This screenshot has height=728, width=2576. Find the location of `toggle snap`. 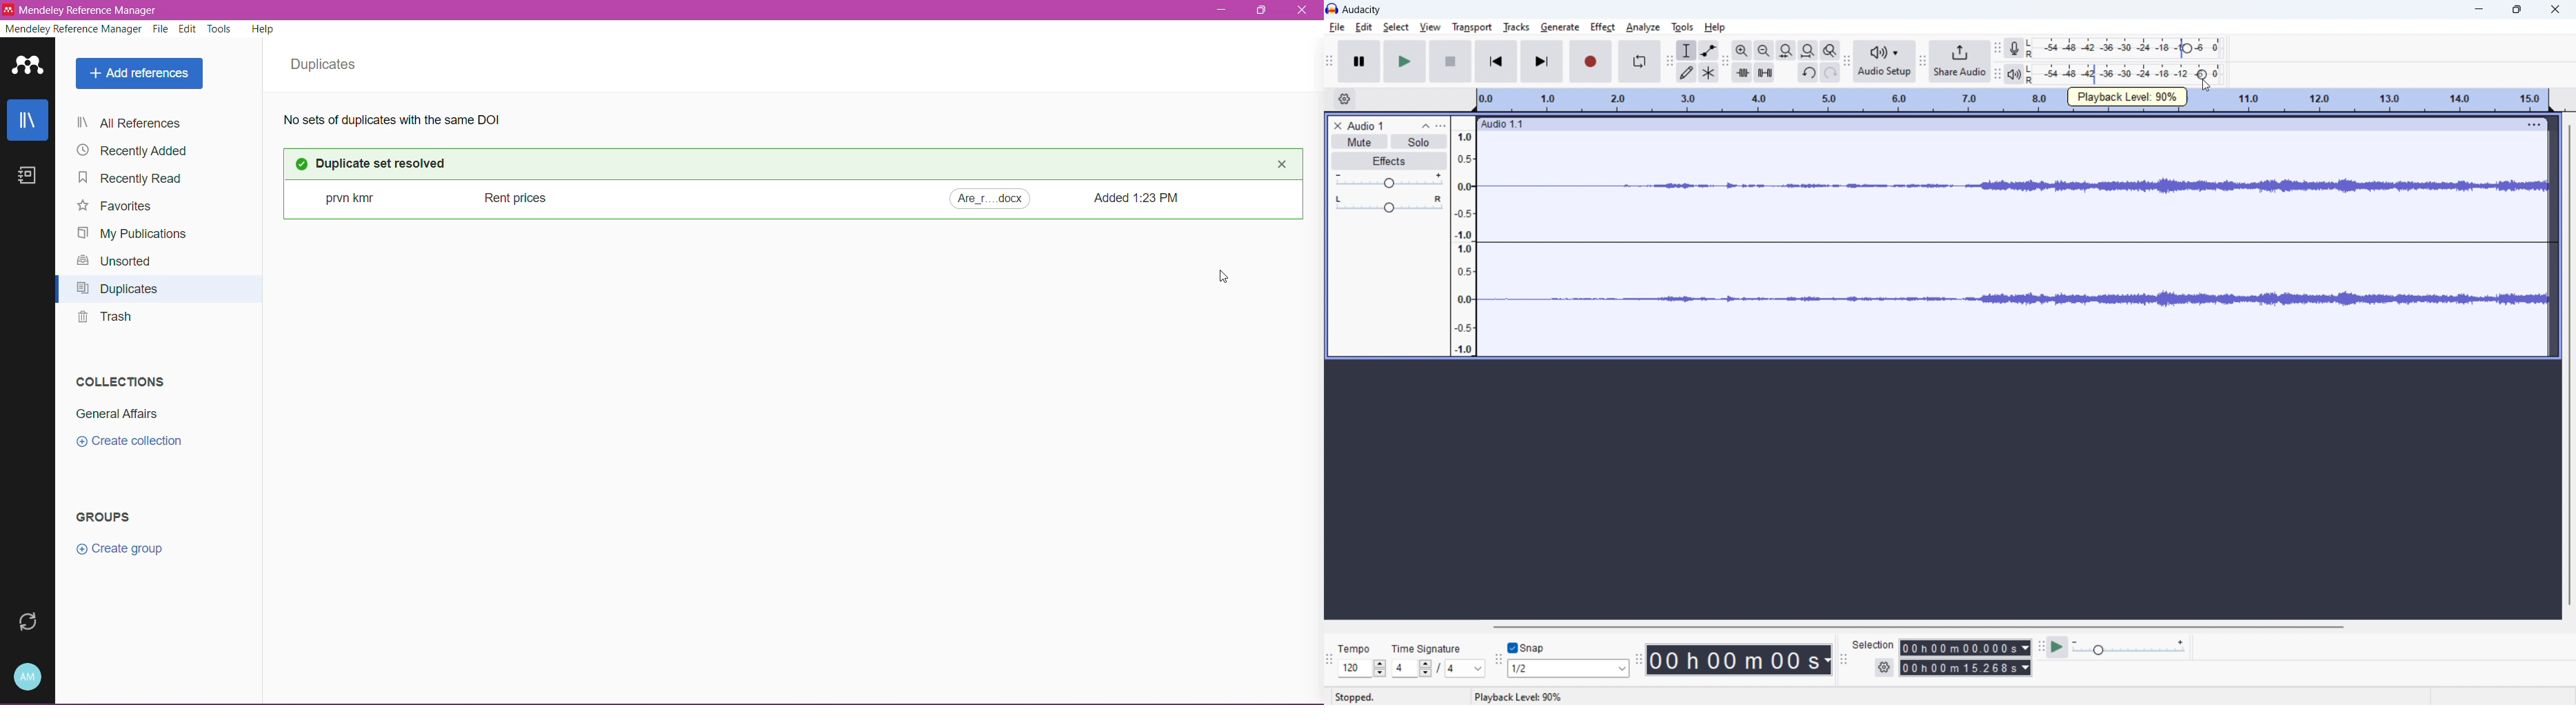

toggle snap is located at coordinates (1527, 648).